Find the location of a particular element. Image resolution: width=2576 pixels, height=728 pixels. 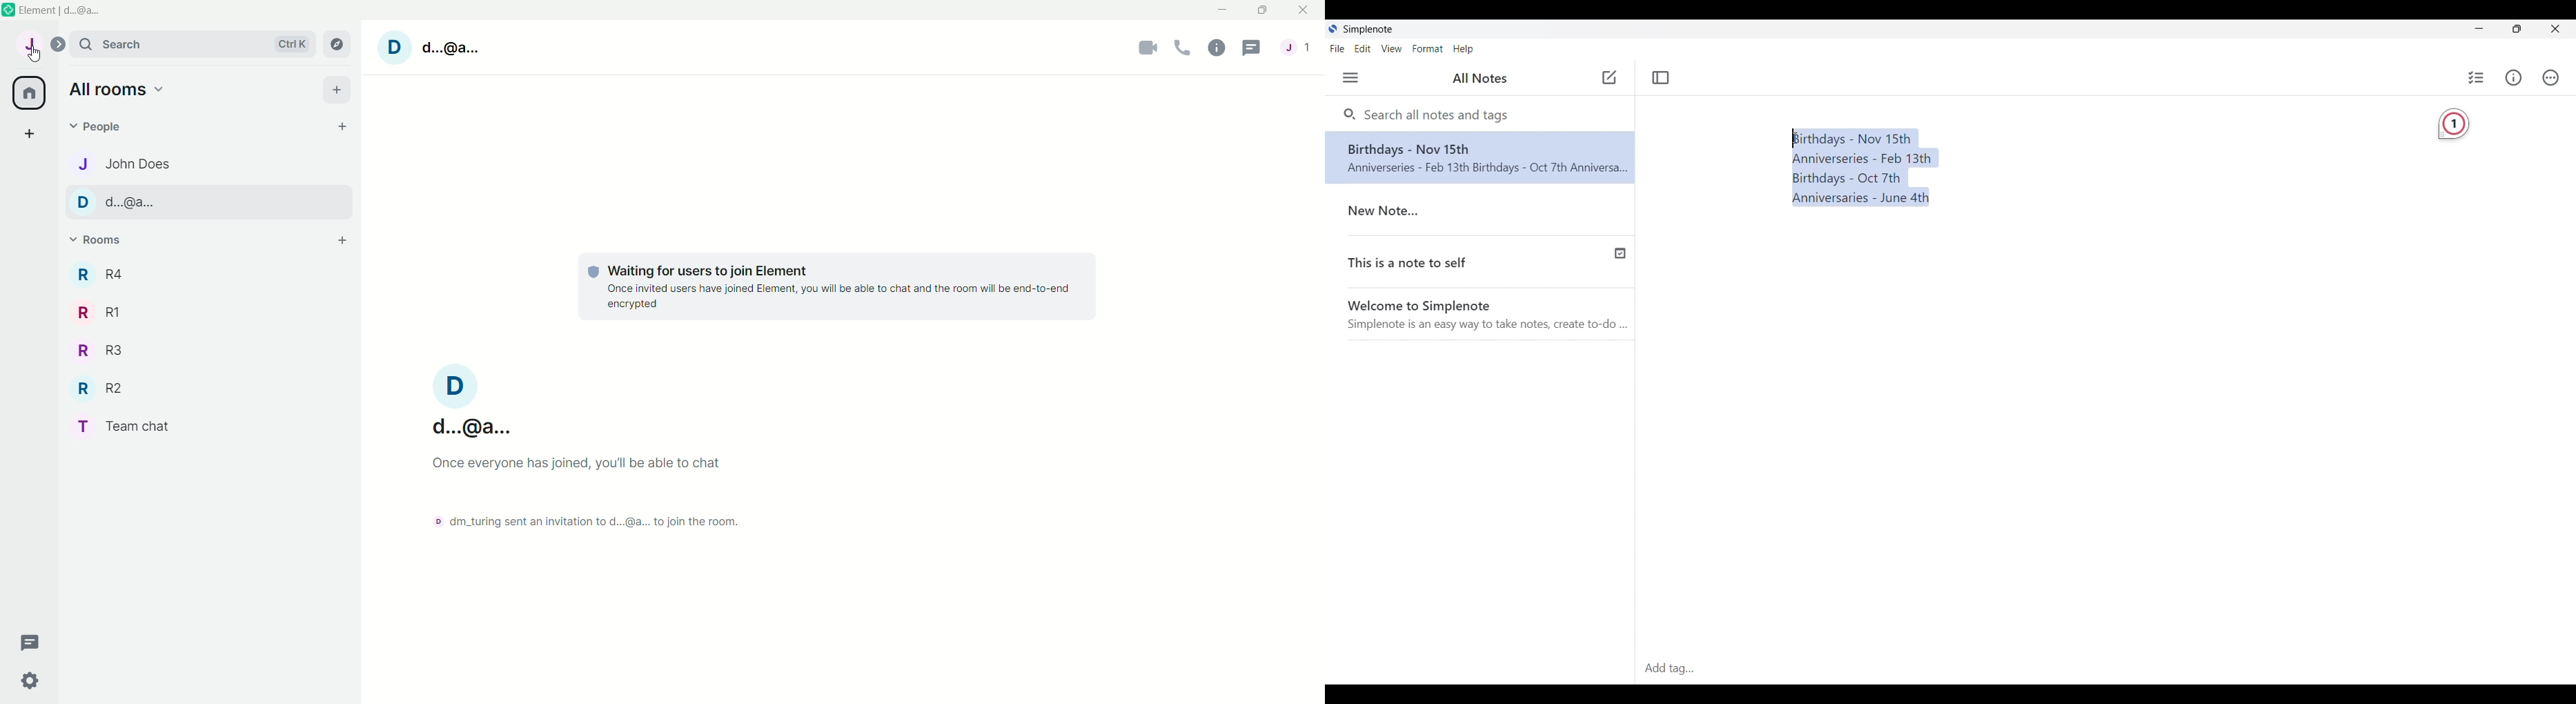

Add is located at coordinates (342, 88).